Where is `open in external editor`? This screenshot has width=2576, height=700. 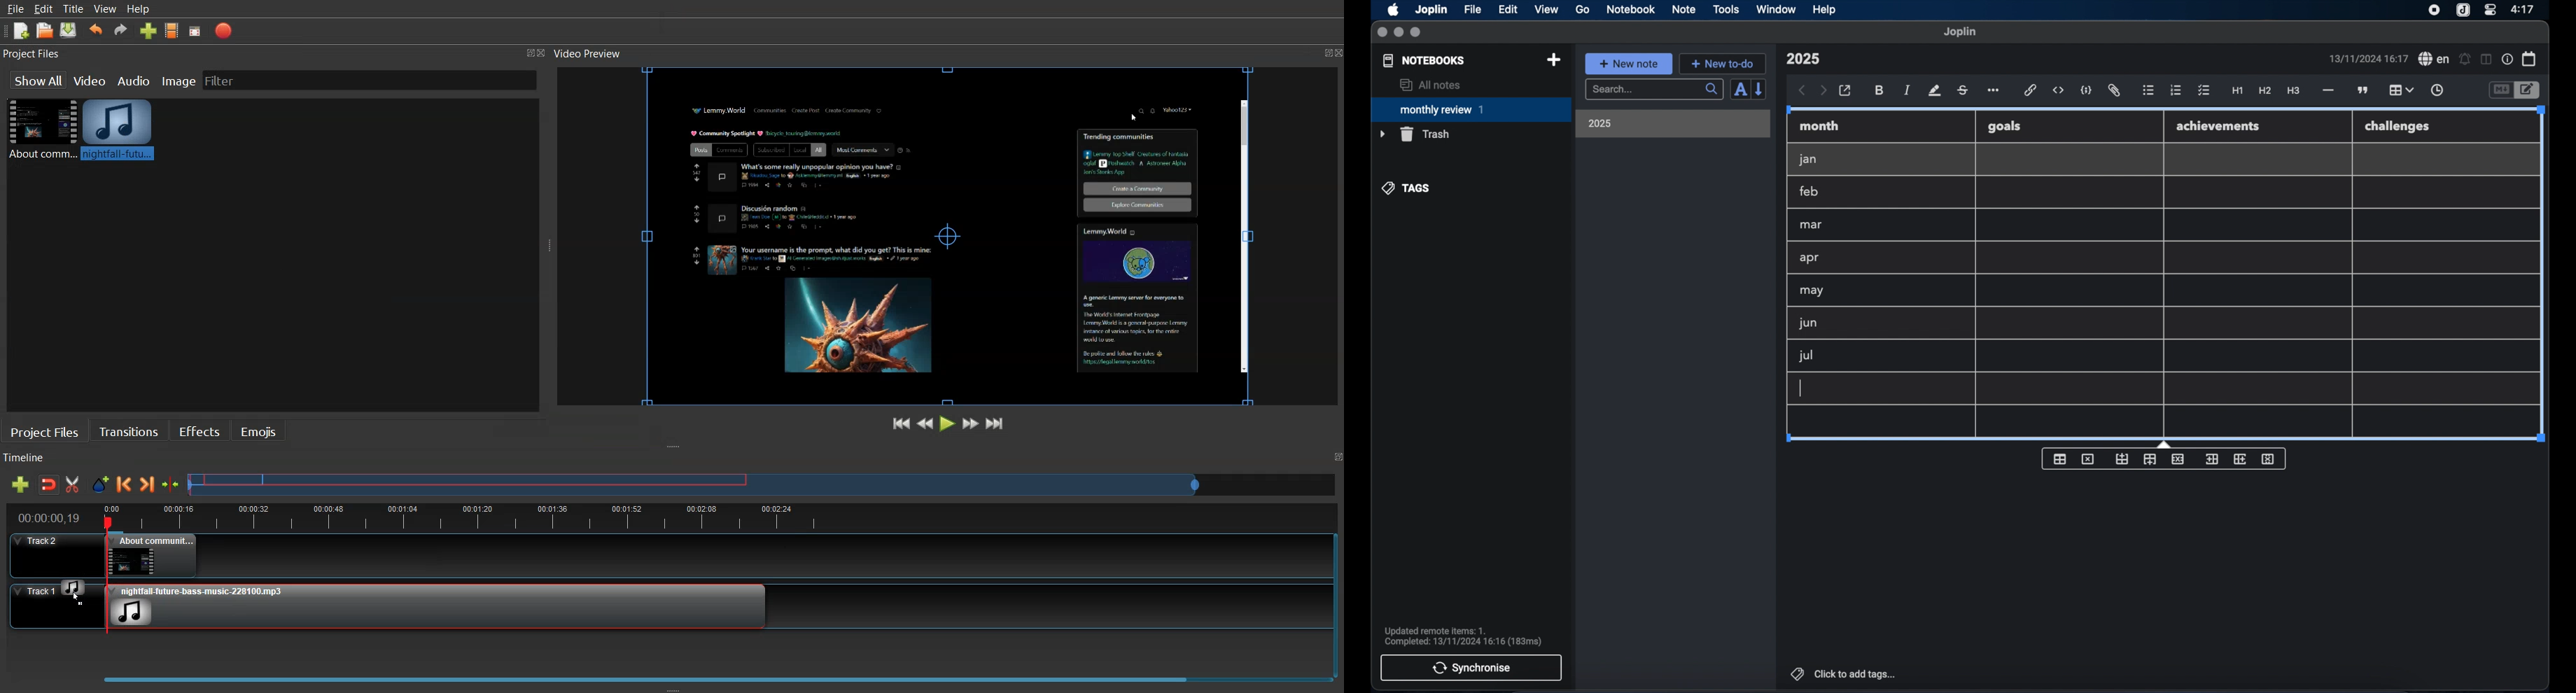
open in external editor is located at coordinates (1846, 91).